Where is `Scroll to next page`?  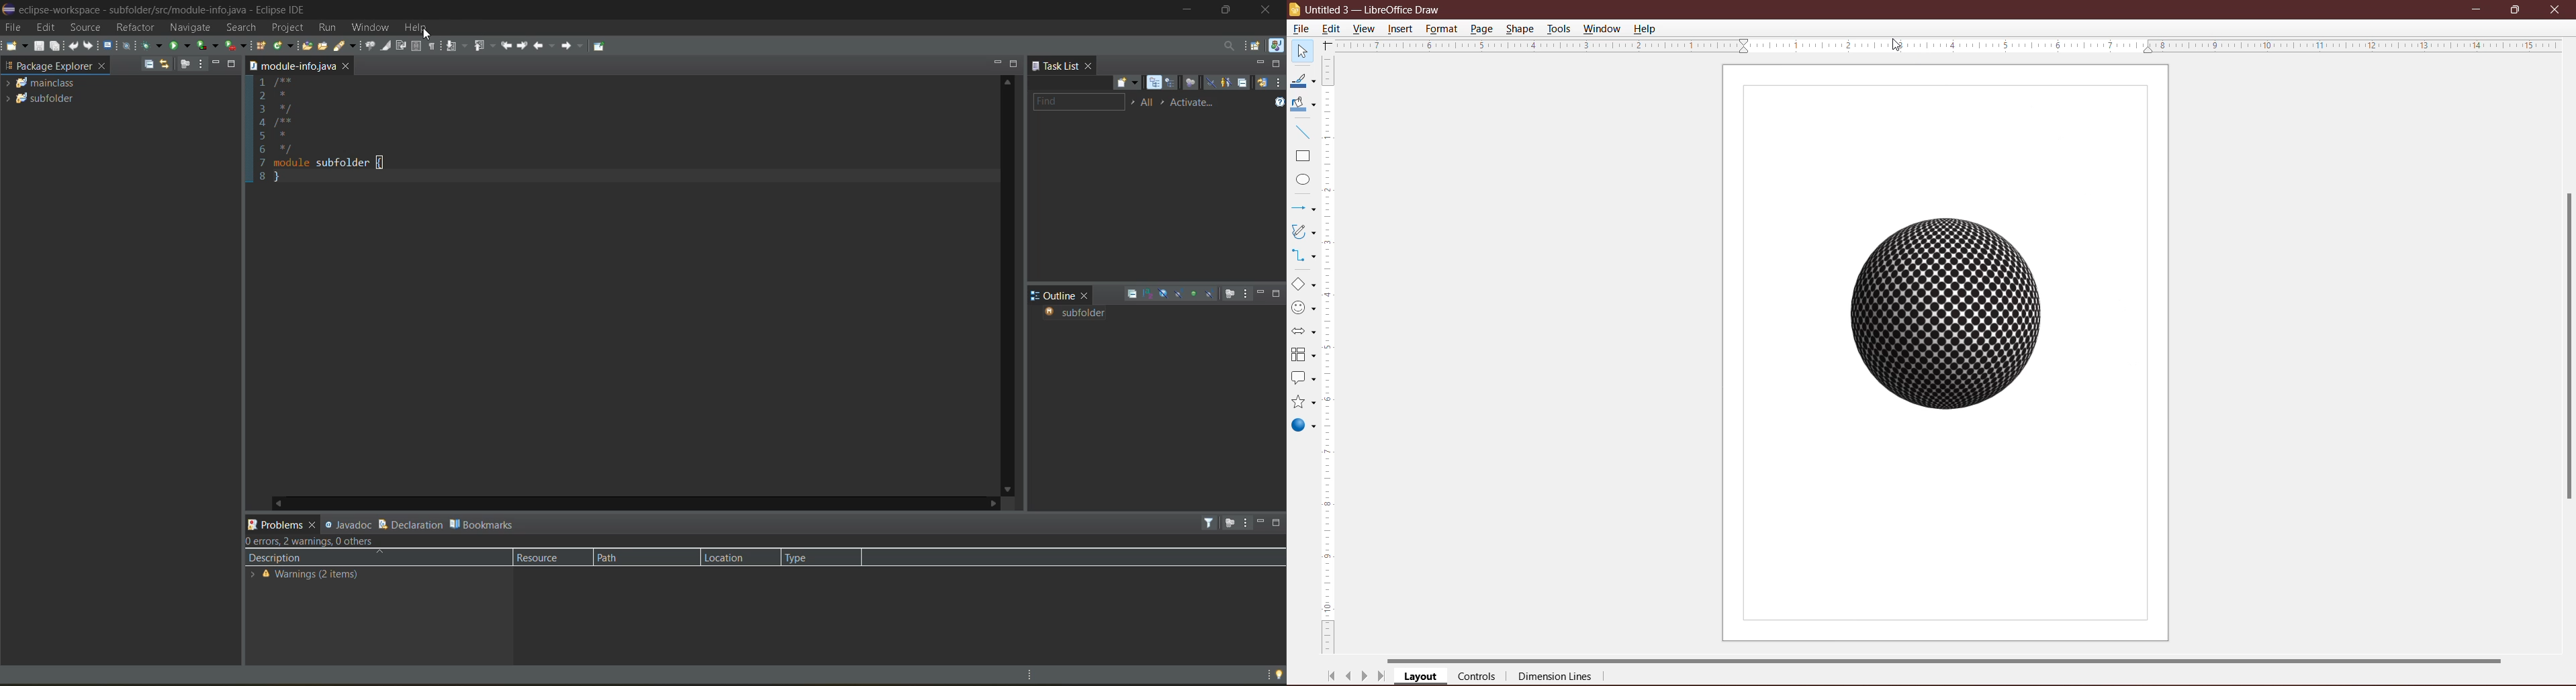 Scroll to next page is located at coordinates (1365, 678).